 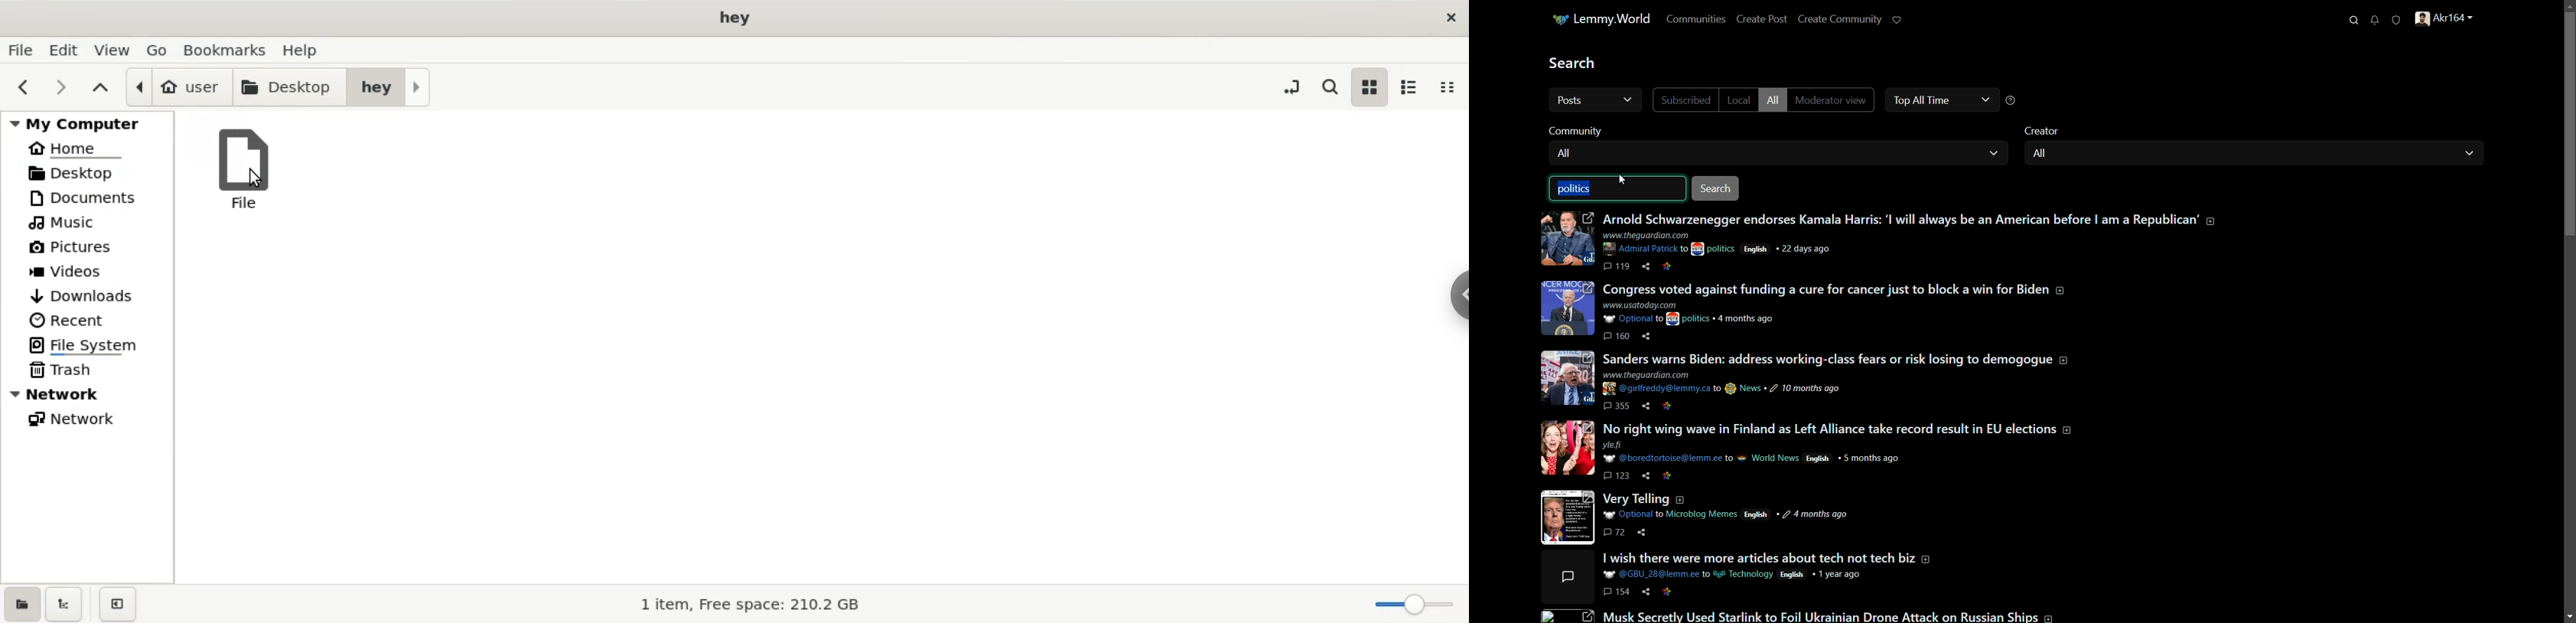 I want to click on unread reports, so click(x=2396, y=21).